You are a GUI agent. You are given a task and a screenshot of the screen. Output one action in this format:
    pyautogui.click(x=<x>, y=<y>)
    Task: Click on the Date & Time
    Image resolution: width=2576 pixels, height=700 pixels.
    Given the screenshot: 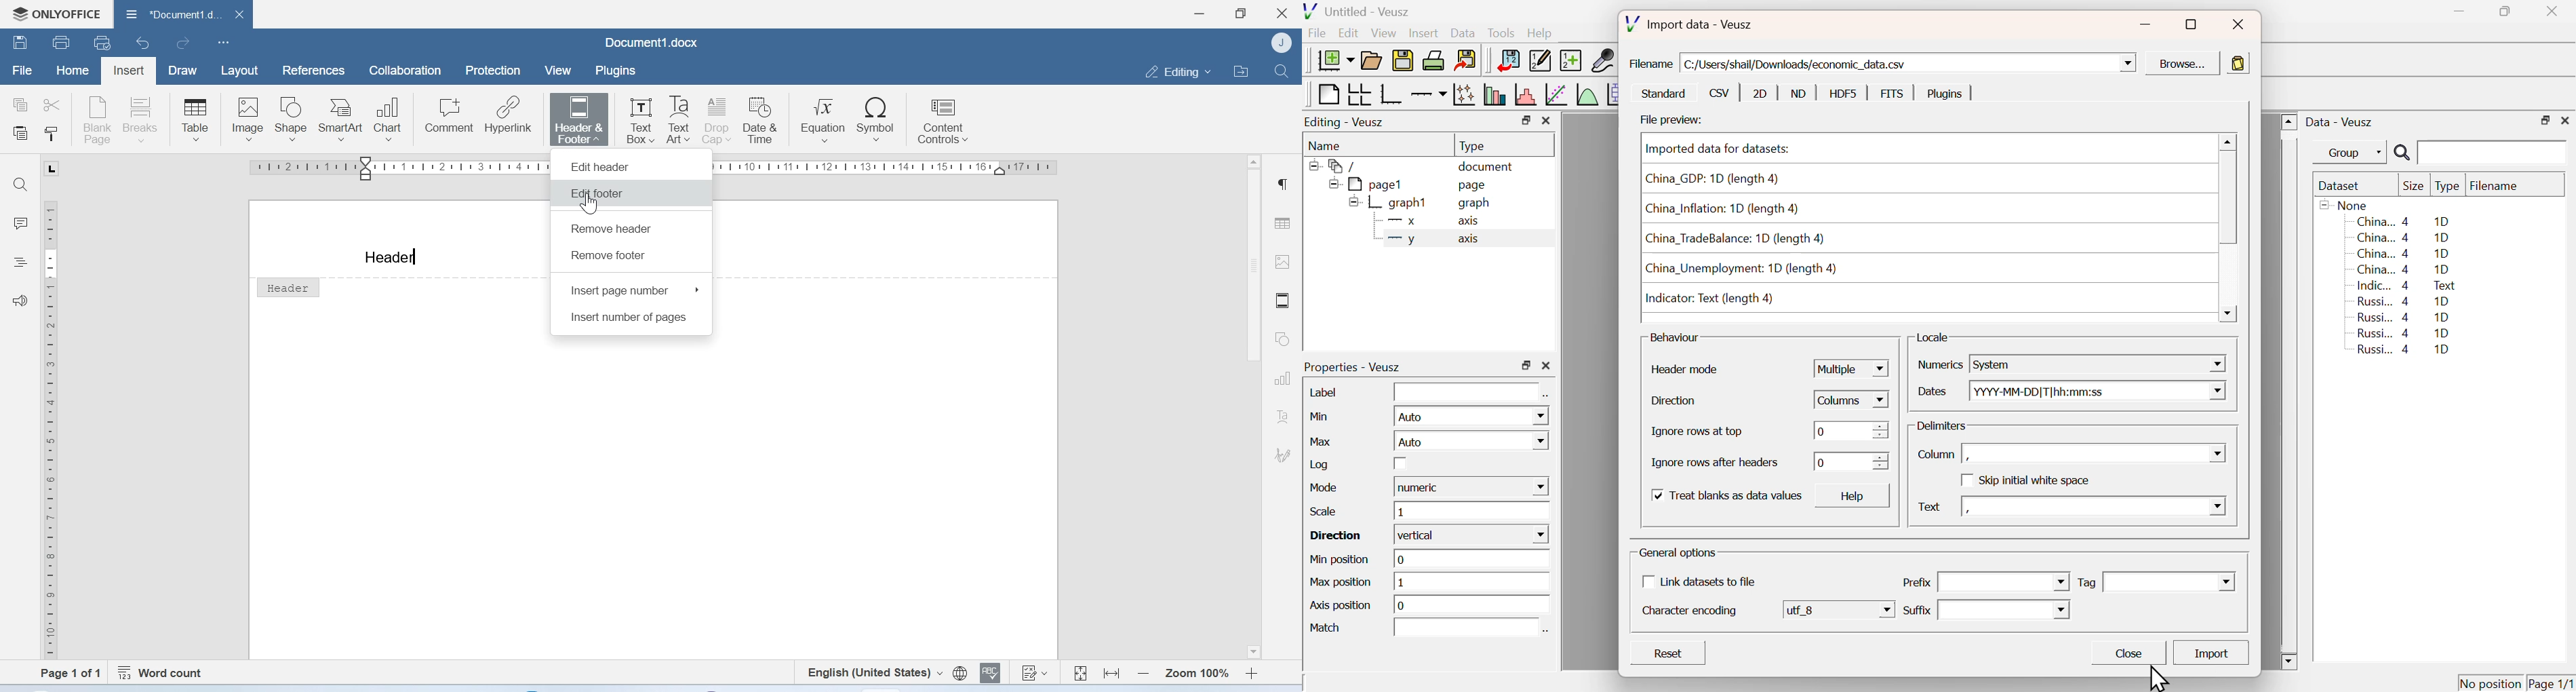 What is the action you would take?
    pyautogui.click(x=764, y=120)
    